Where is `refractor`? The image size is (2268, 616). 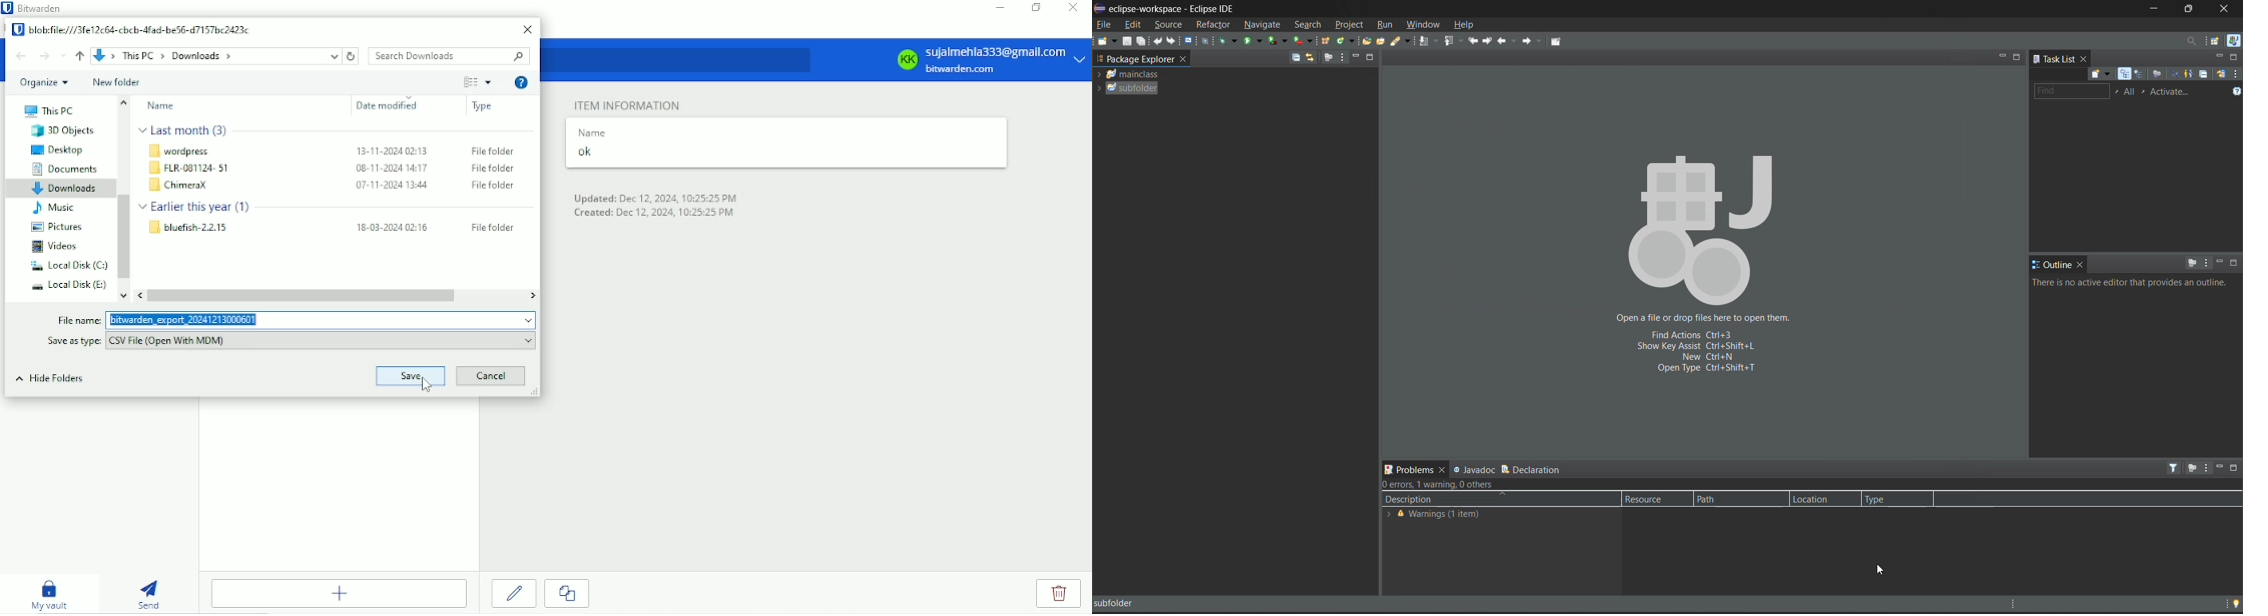
refractor is located at coordinates (1213, 25).